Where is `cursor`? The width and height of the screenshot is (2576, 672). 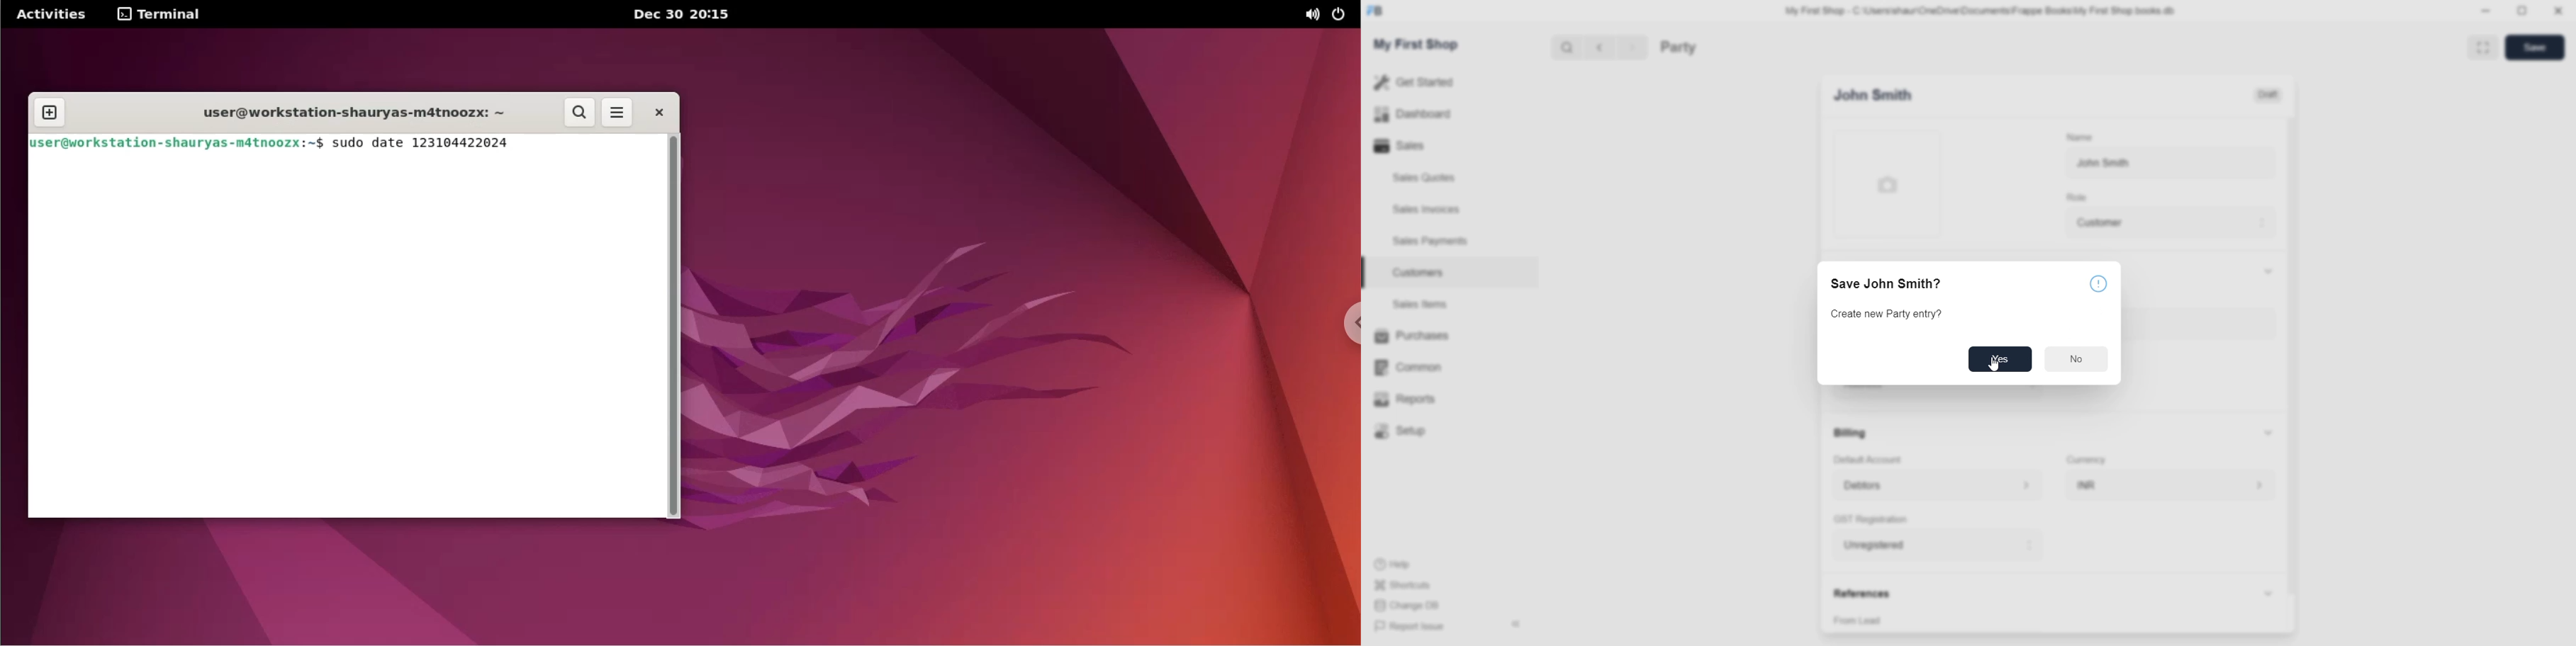 cursor is located at coordinates (1991, 367).